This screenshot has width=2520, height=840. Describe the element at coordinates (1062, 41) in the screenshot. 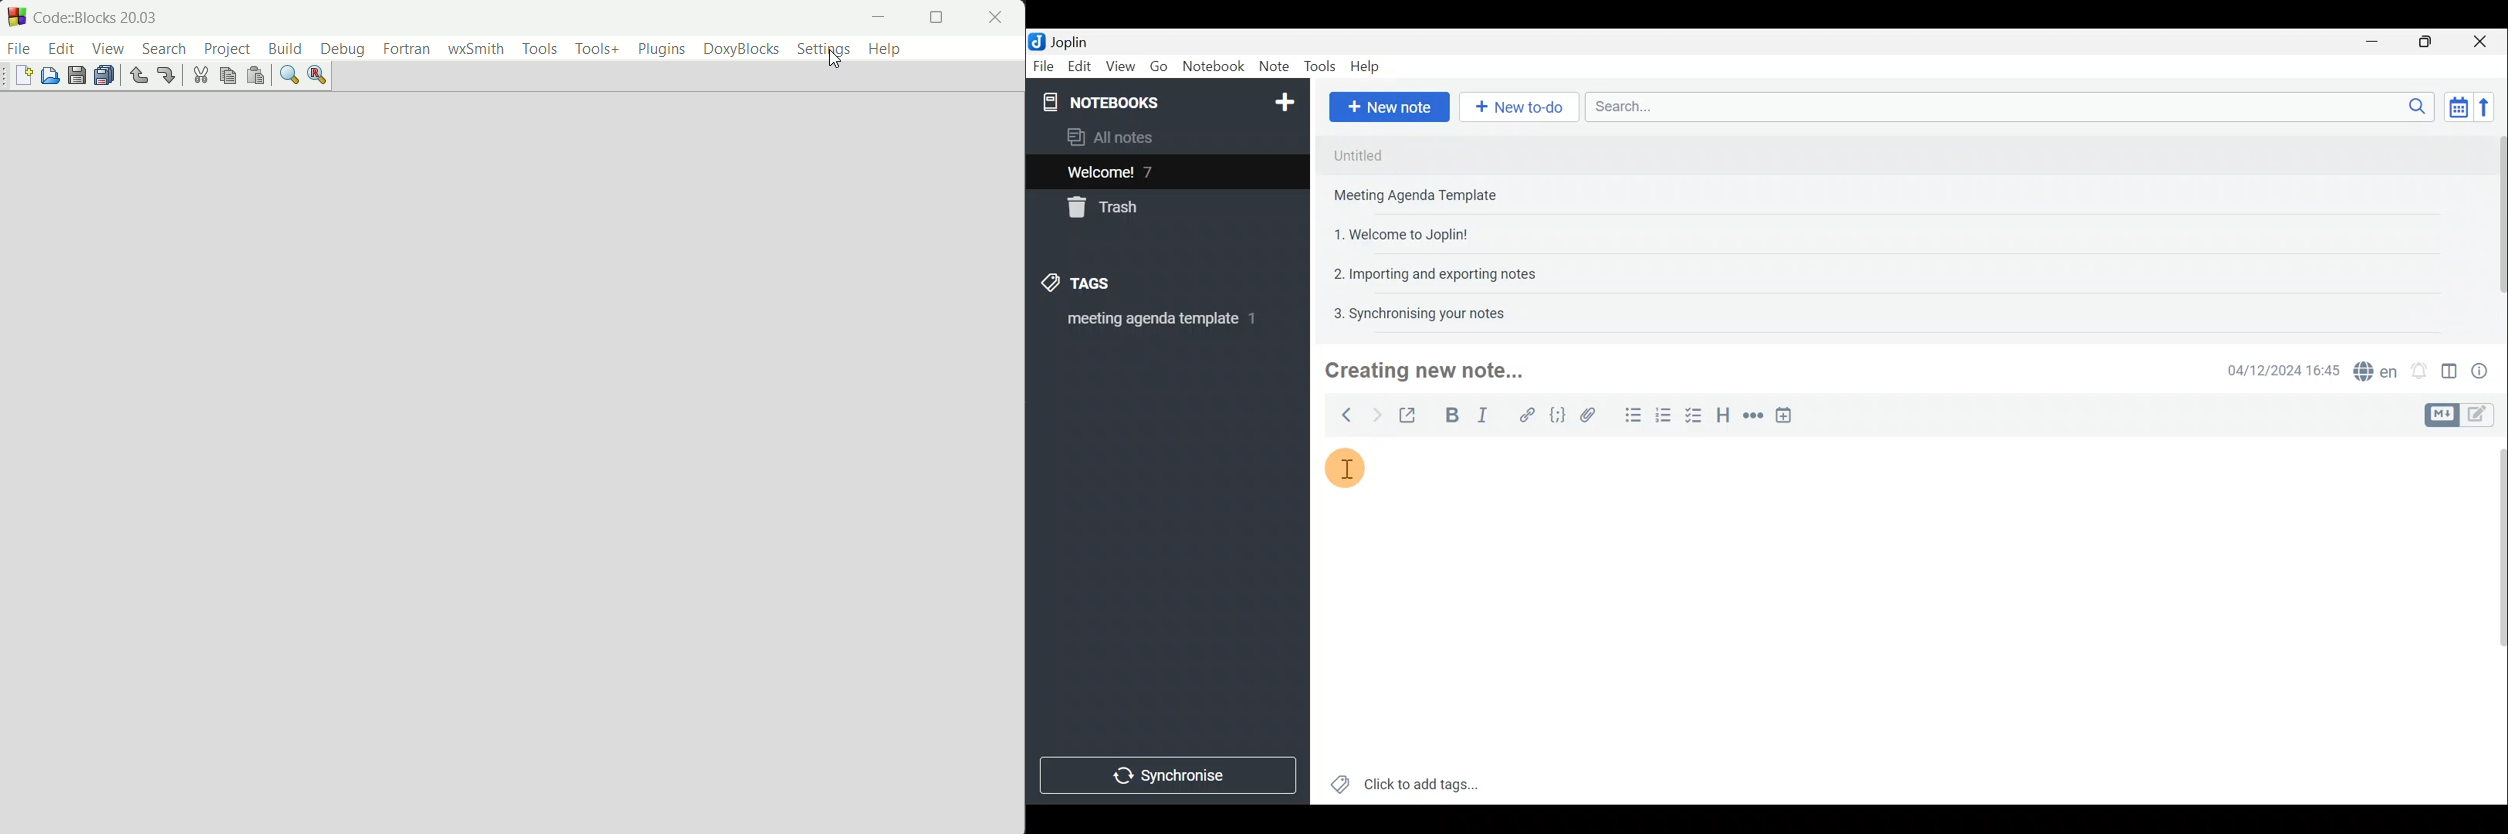

I see `Joplin` at that location.